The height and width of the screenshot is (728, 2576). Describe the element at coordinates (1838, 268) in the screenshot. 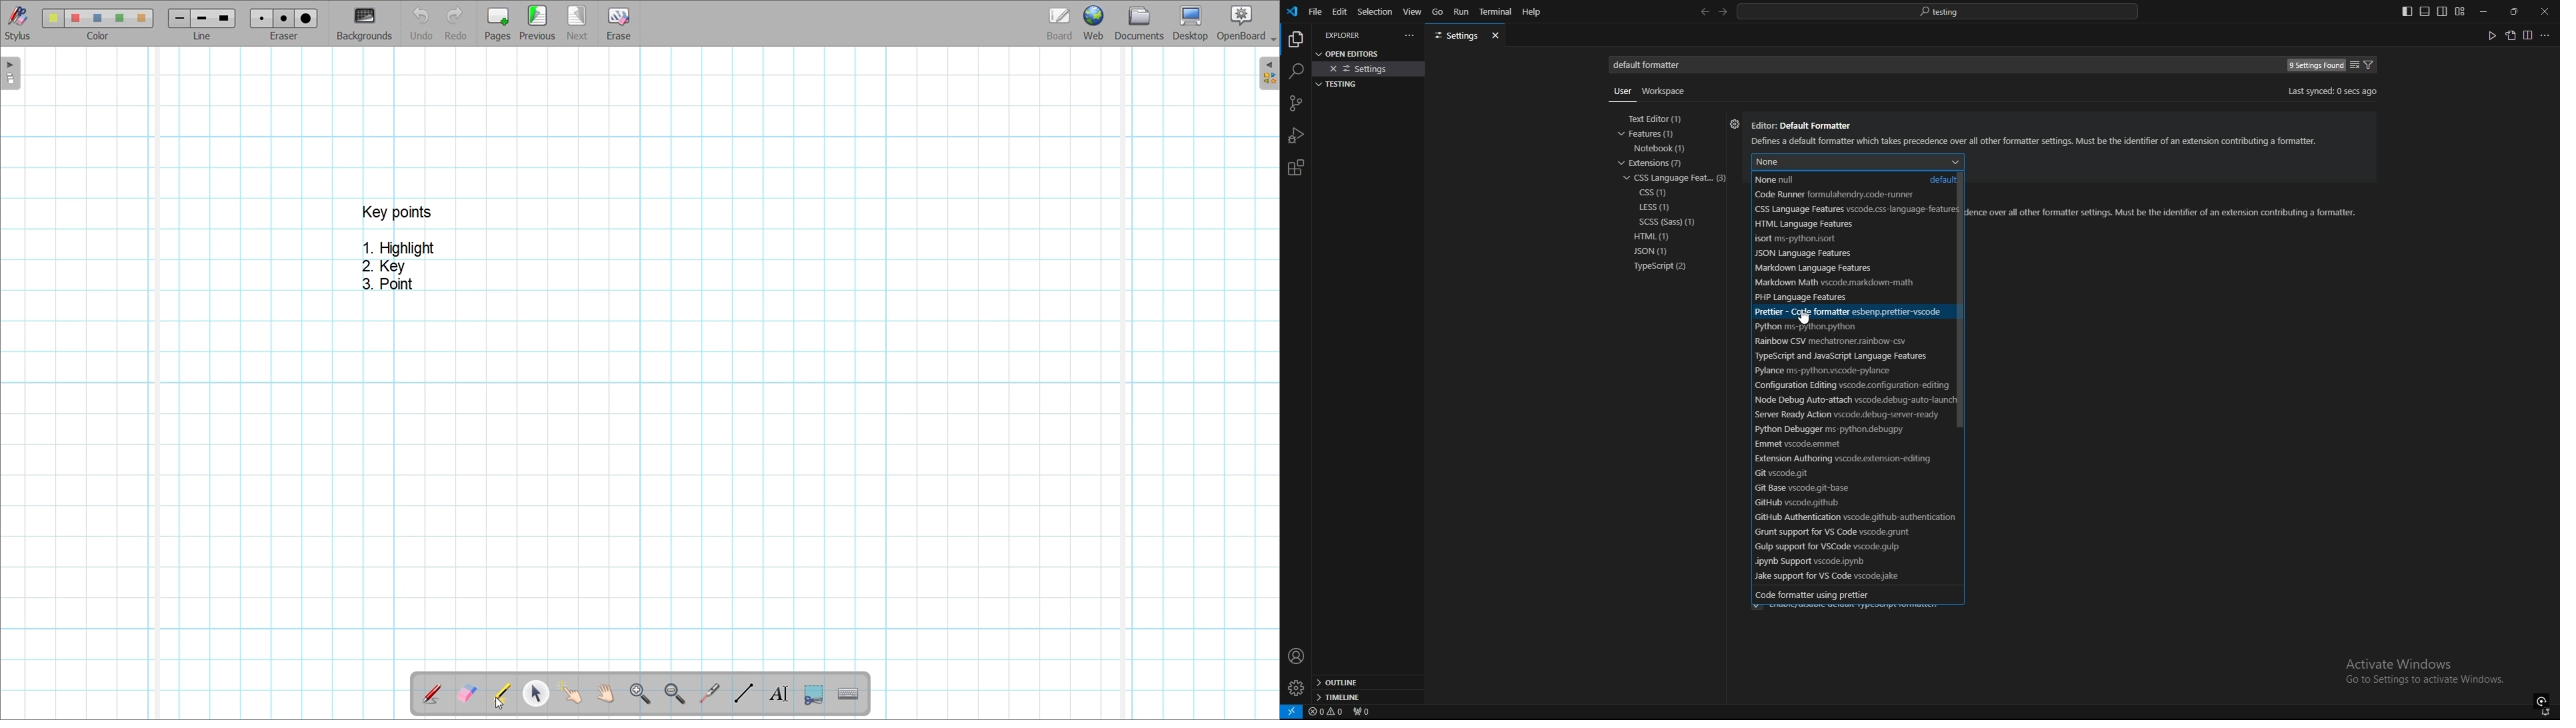

I see `markdown` at that location.